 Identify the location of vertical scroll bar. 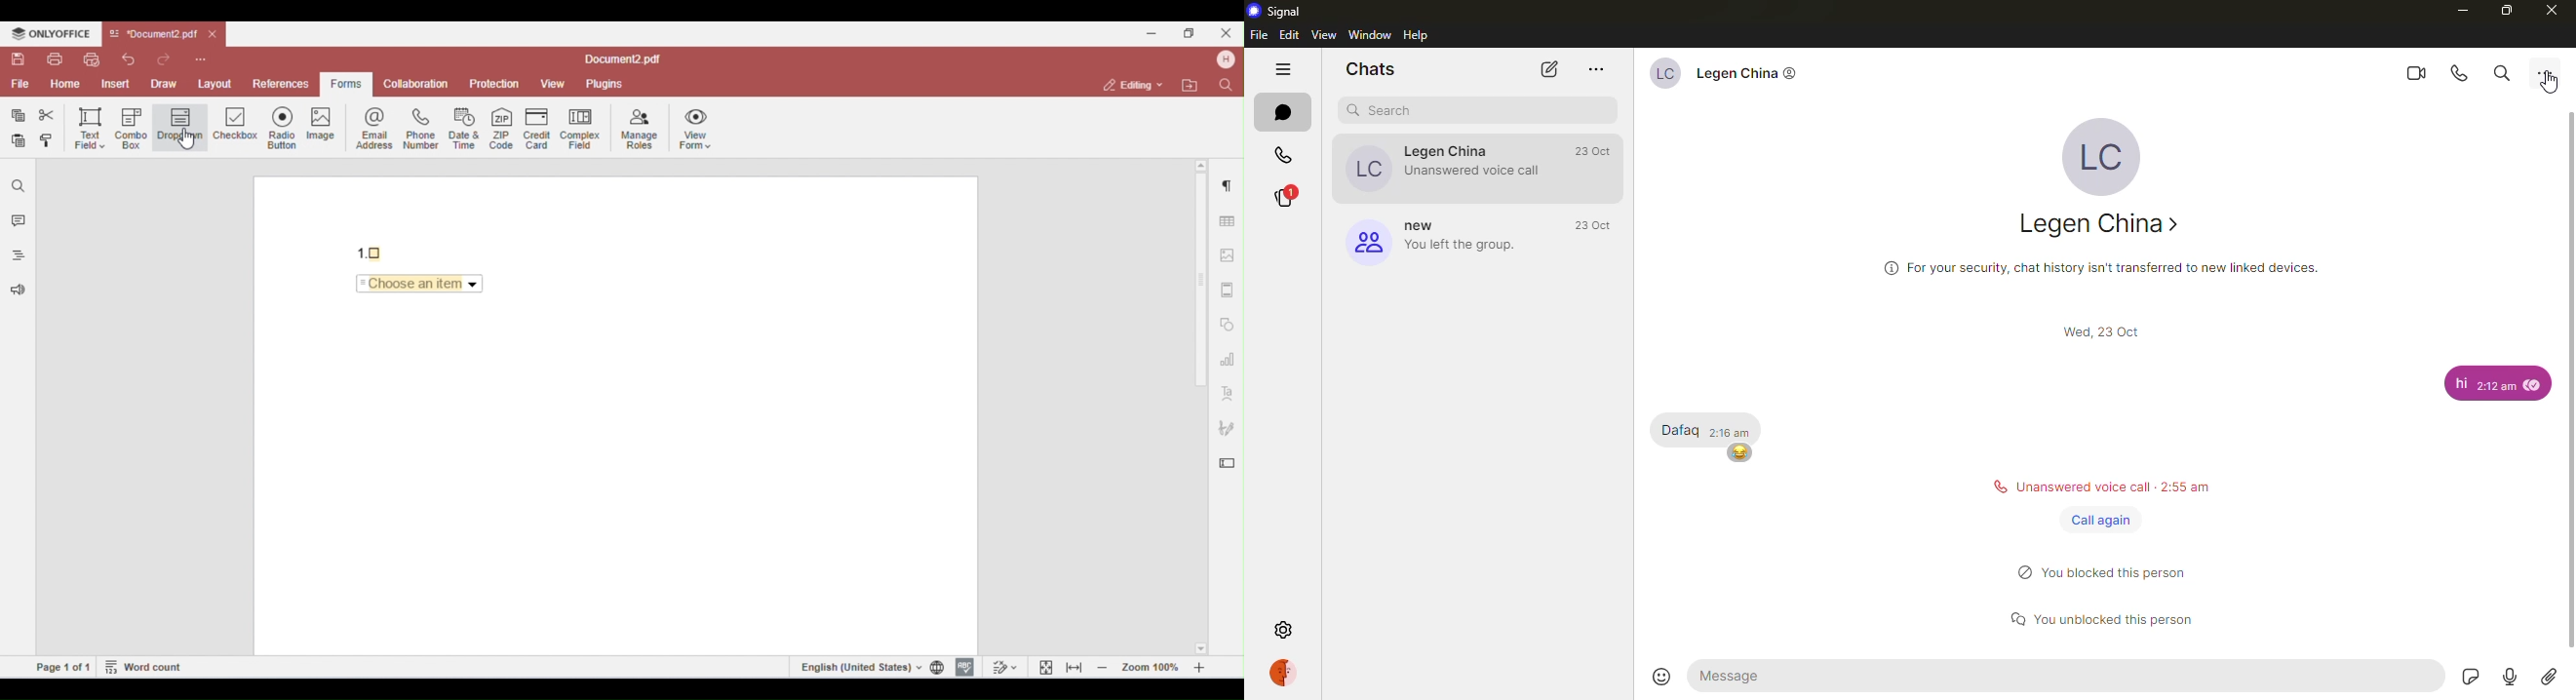
(1202, 289).